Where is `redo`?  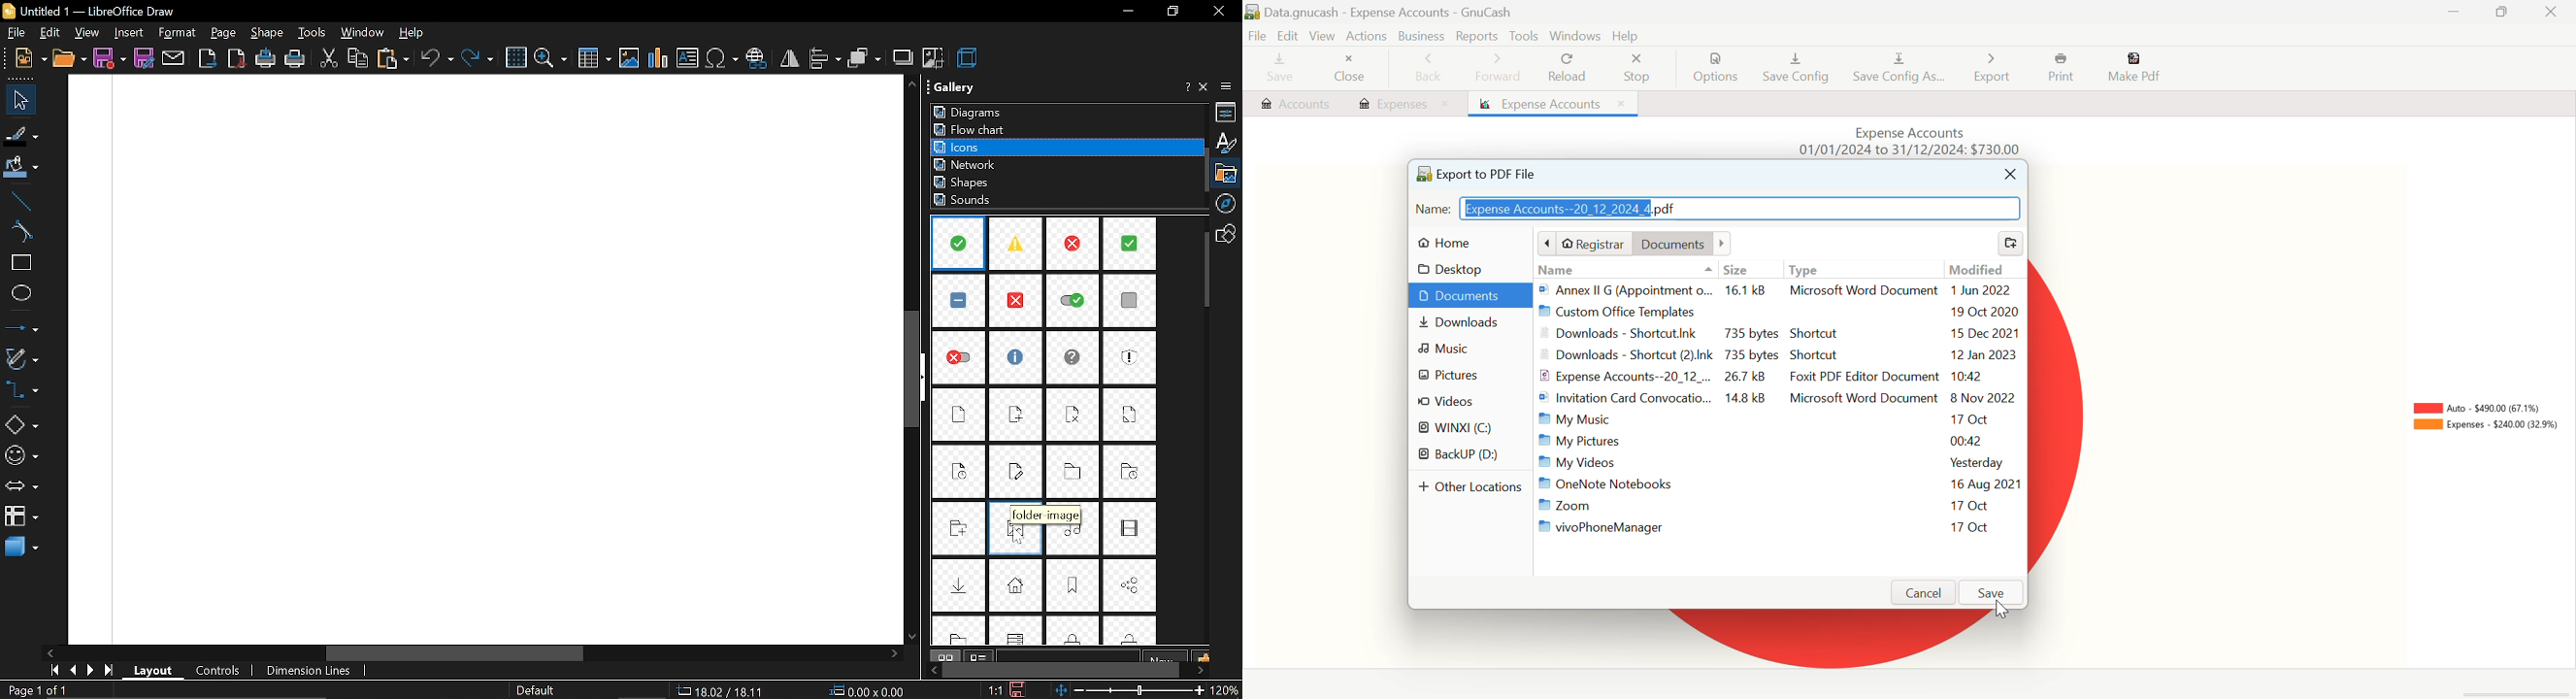
redo is located at coordinates (479, 57).